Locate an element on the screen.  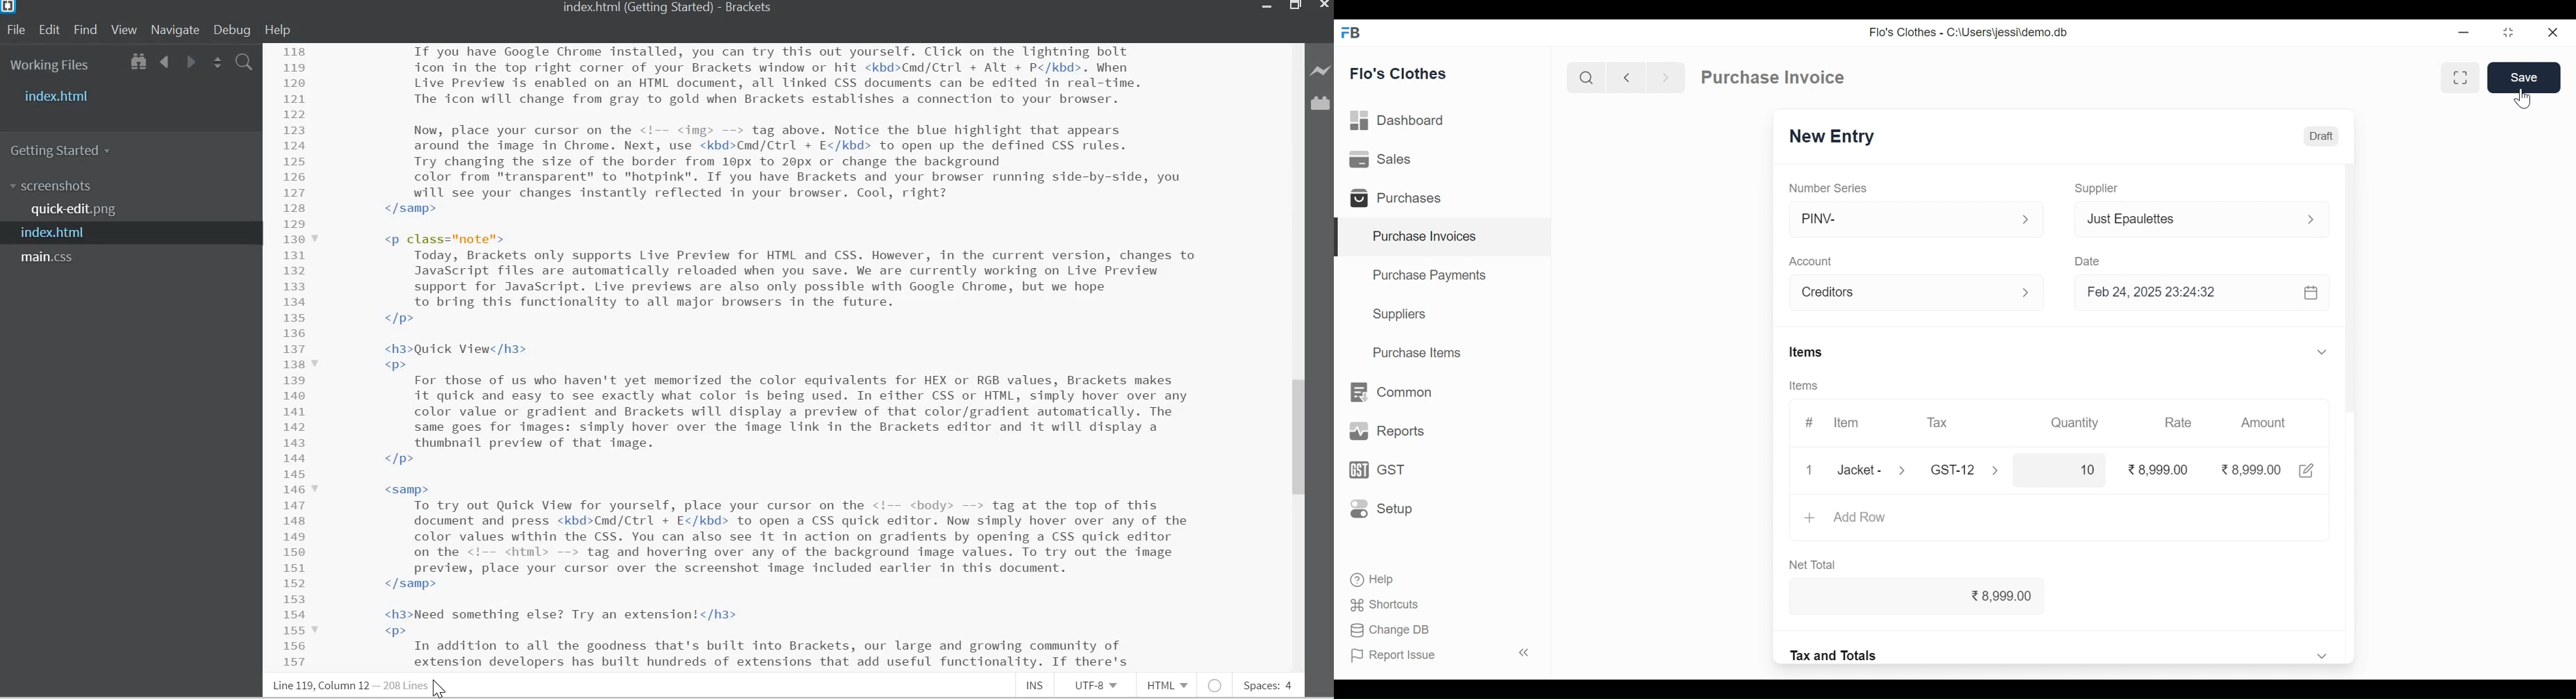
Purchase Invoices is located at coordinates (1445, 237).